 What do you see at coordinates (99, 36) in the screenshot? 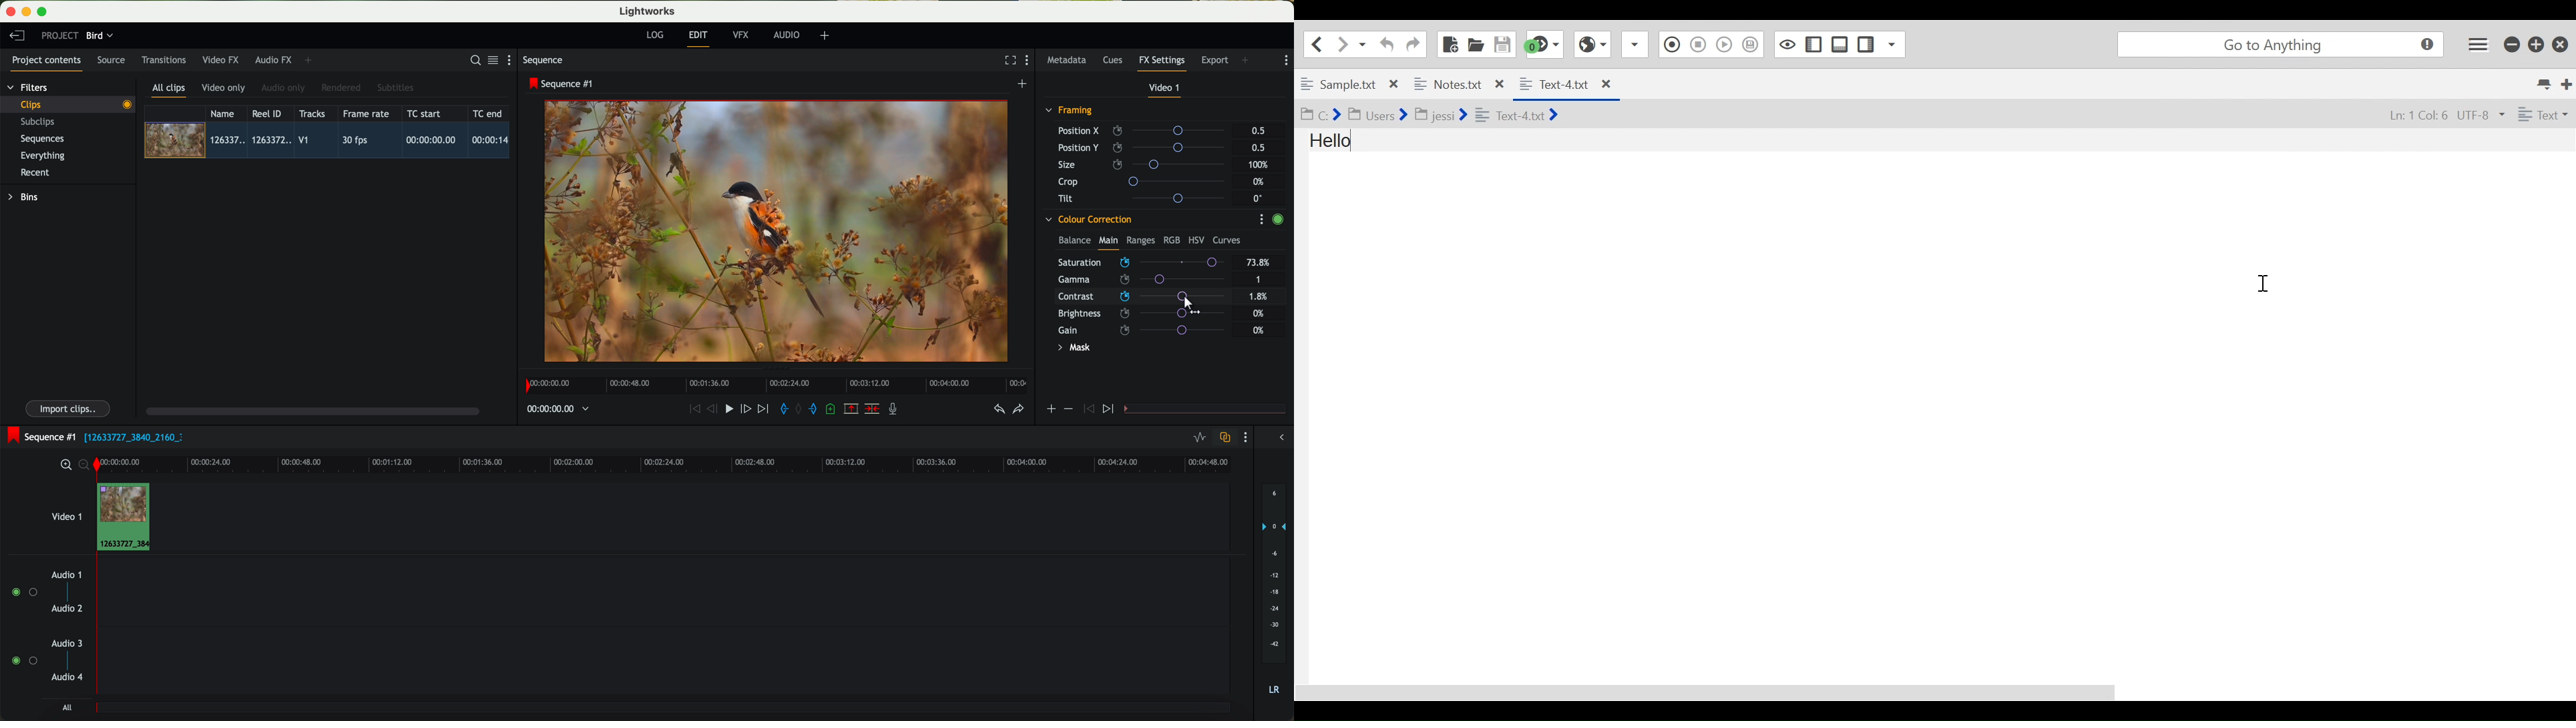
I see `bird` at bounding box center [99, 36].